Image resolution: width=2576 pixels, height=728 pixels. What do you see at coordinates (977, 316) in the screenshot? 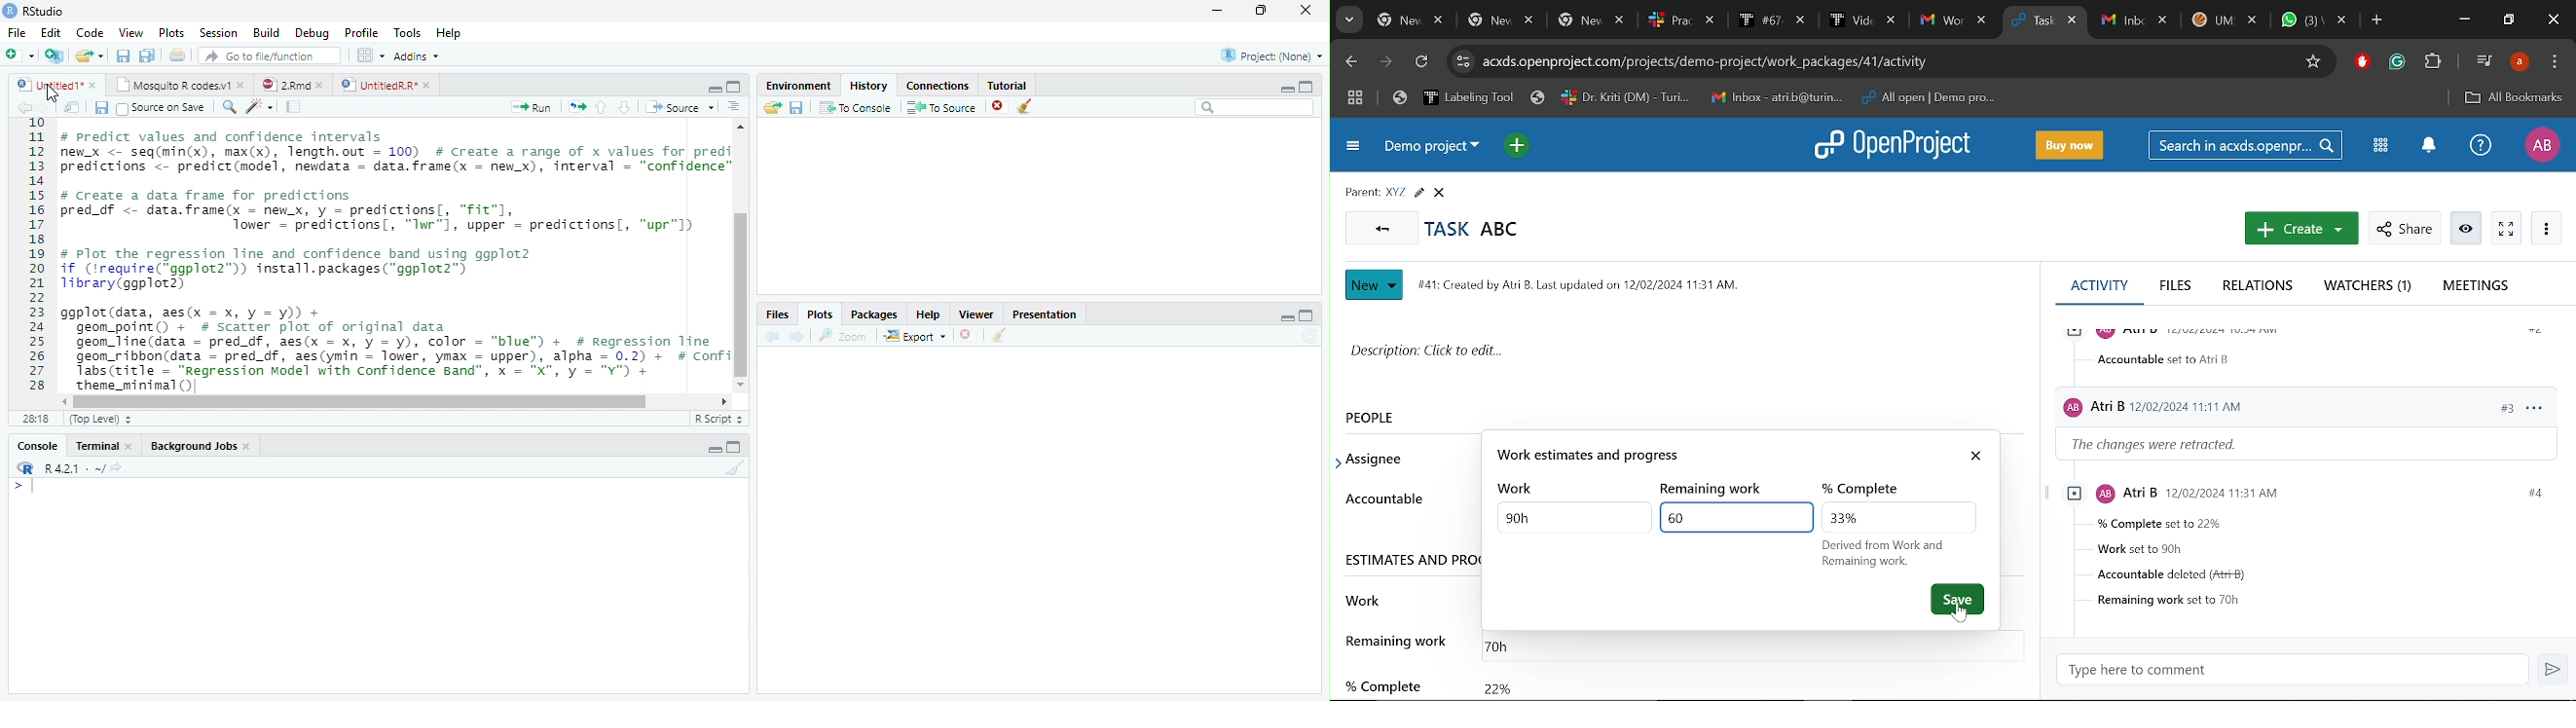
I see `Viewer` at bounding box center [977, 316].